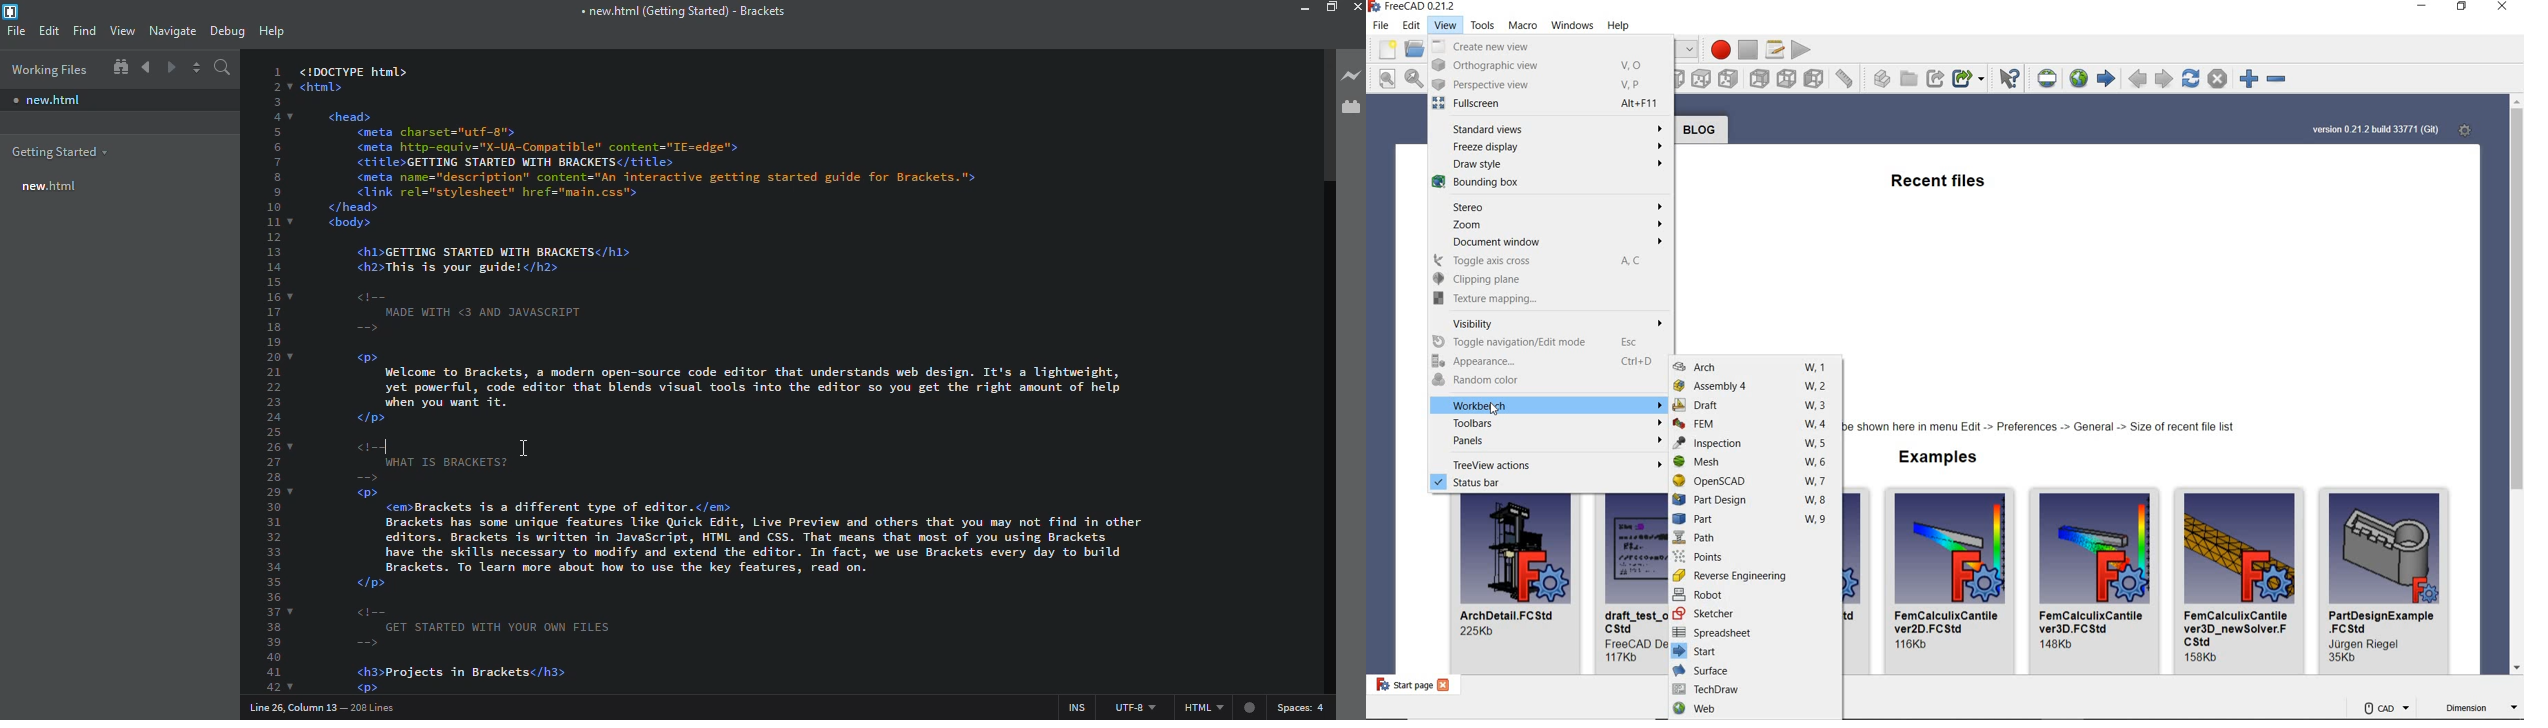  Describe the element at coordinates (2240, 580) in the screenshot. I see `FemCalculixCantile_newSolver` at that location.